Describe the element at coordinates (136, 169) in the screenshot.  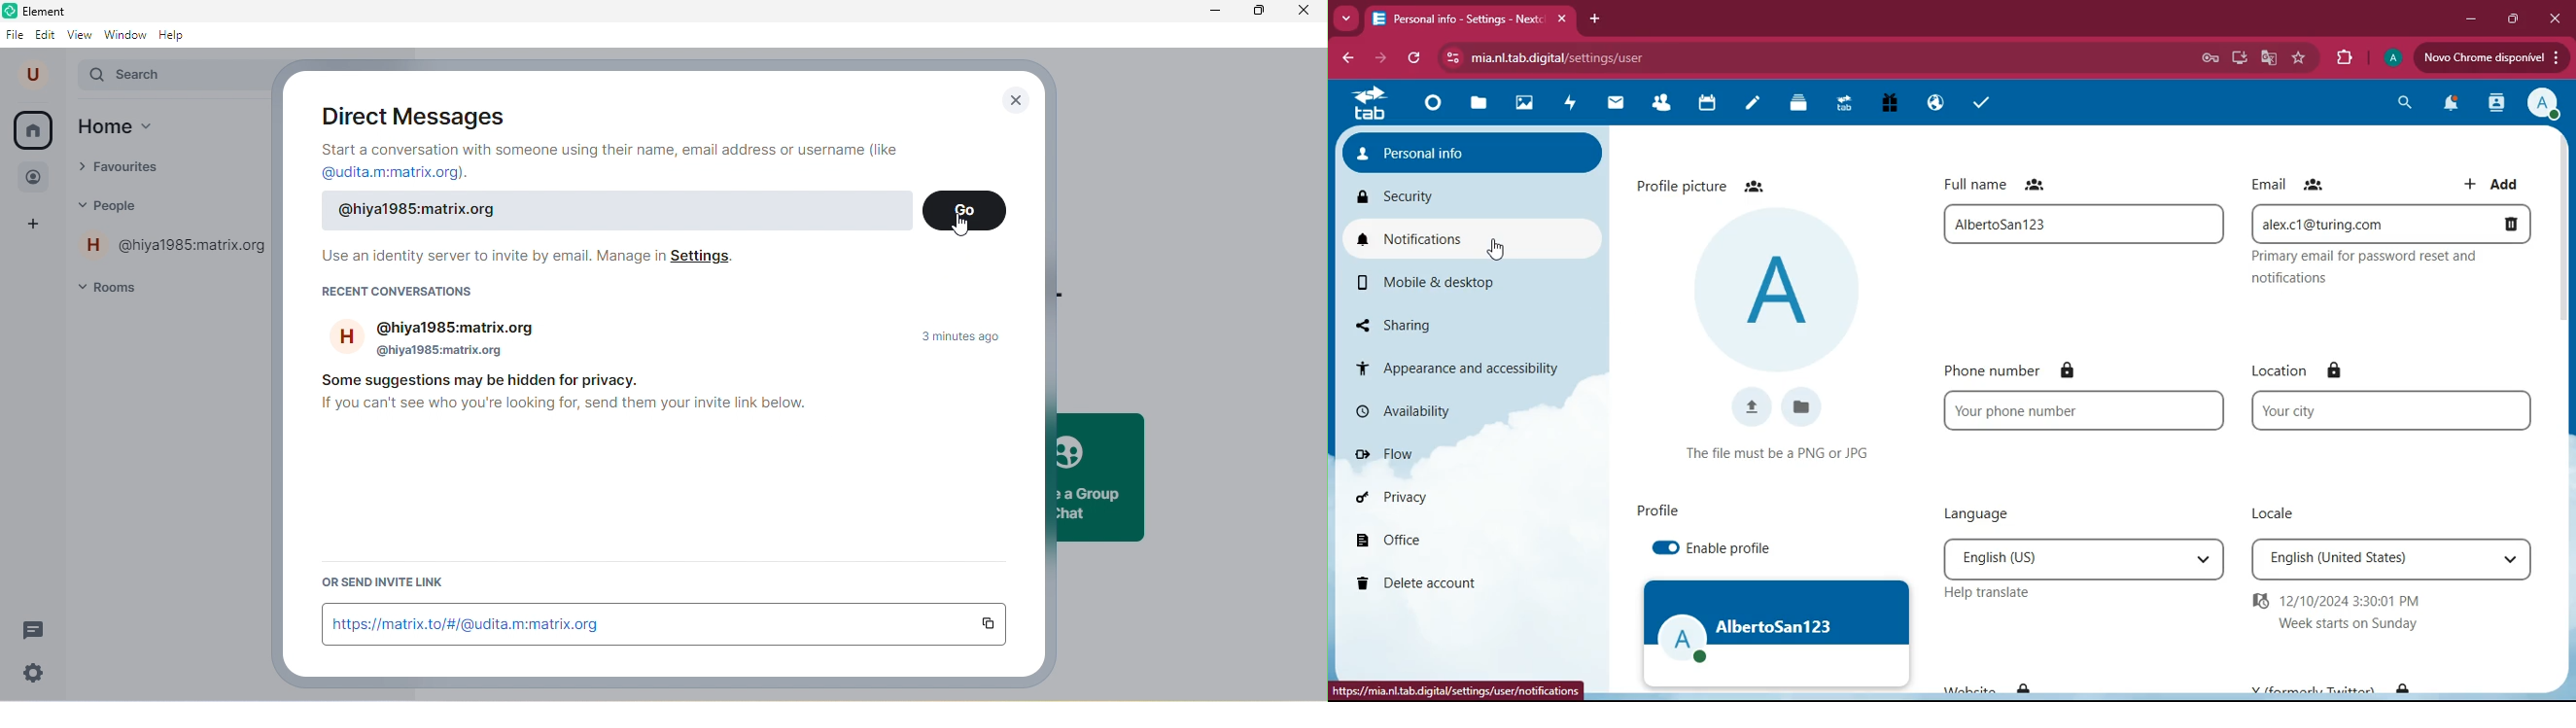
I see `favourites` at that location.